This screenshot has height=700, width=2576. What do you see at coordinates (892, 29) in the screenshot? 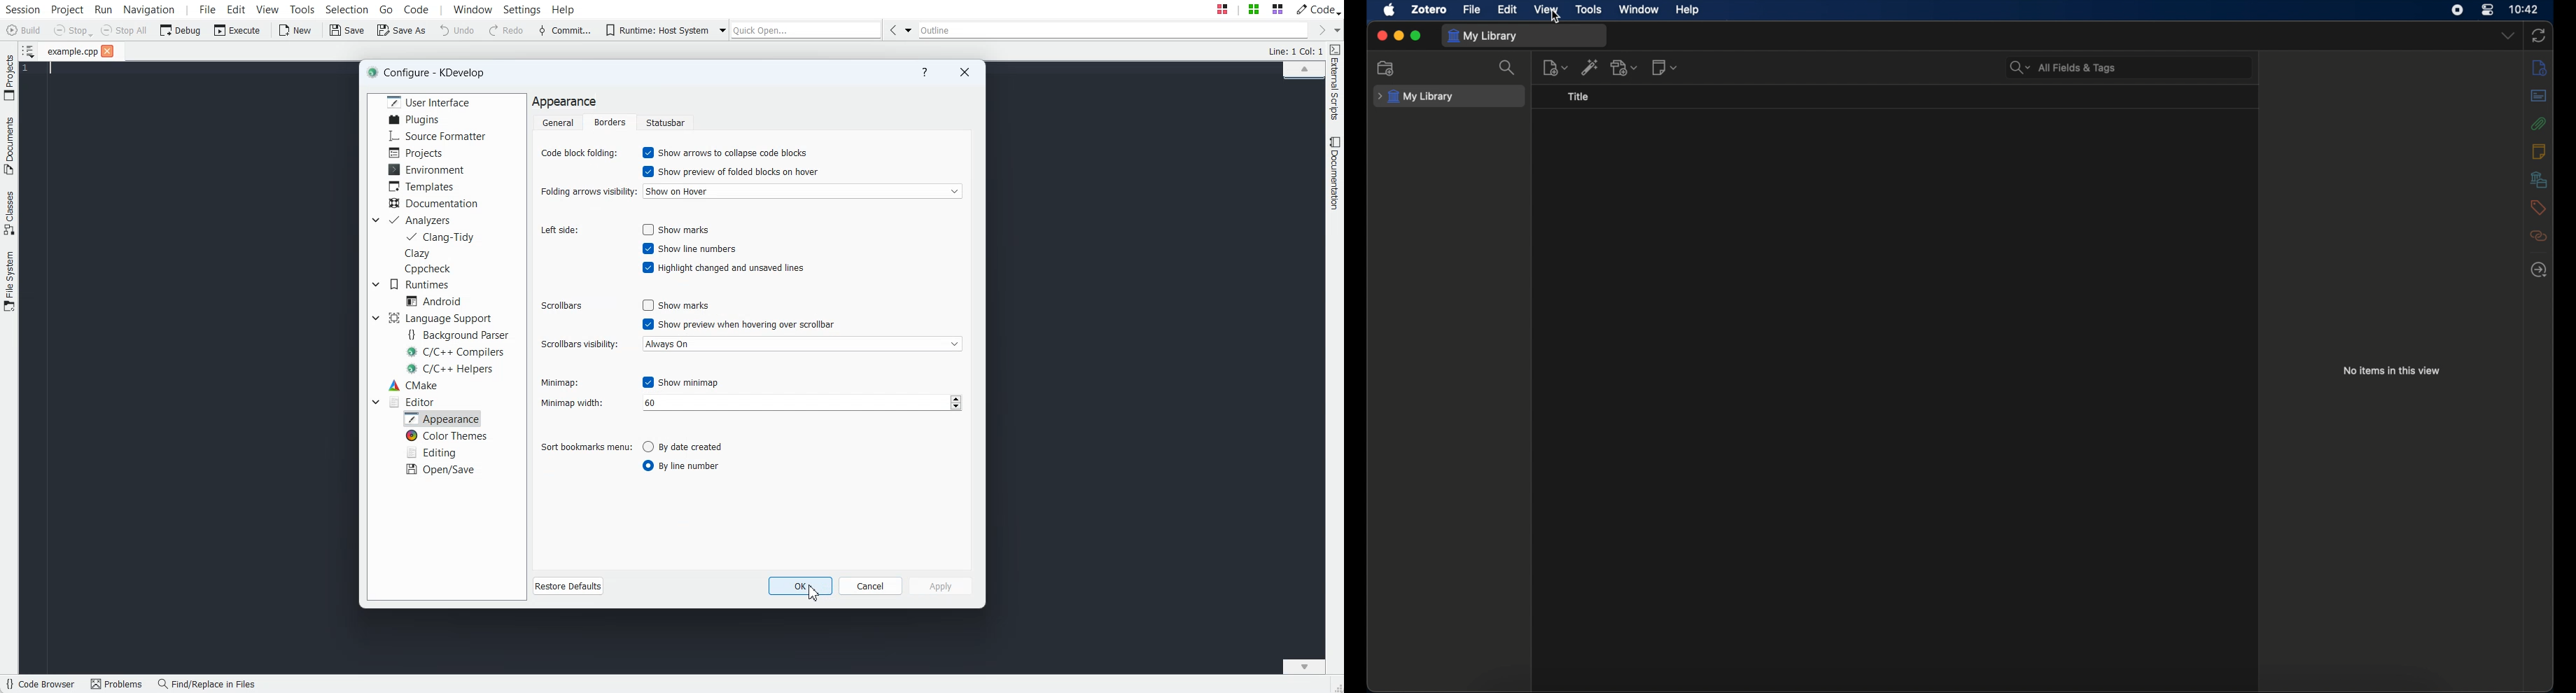
I see `Go Back` at bounding box center [892, 29].